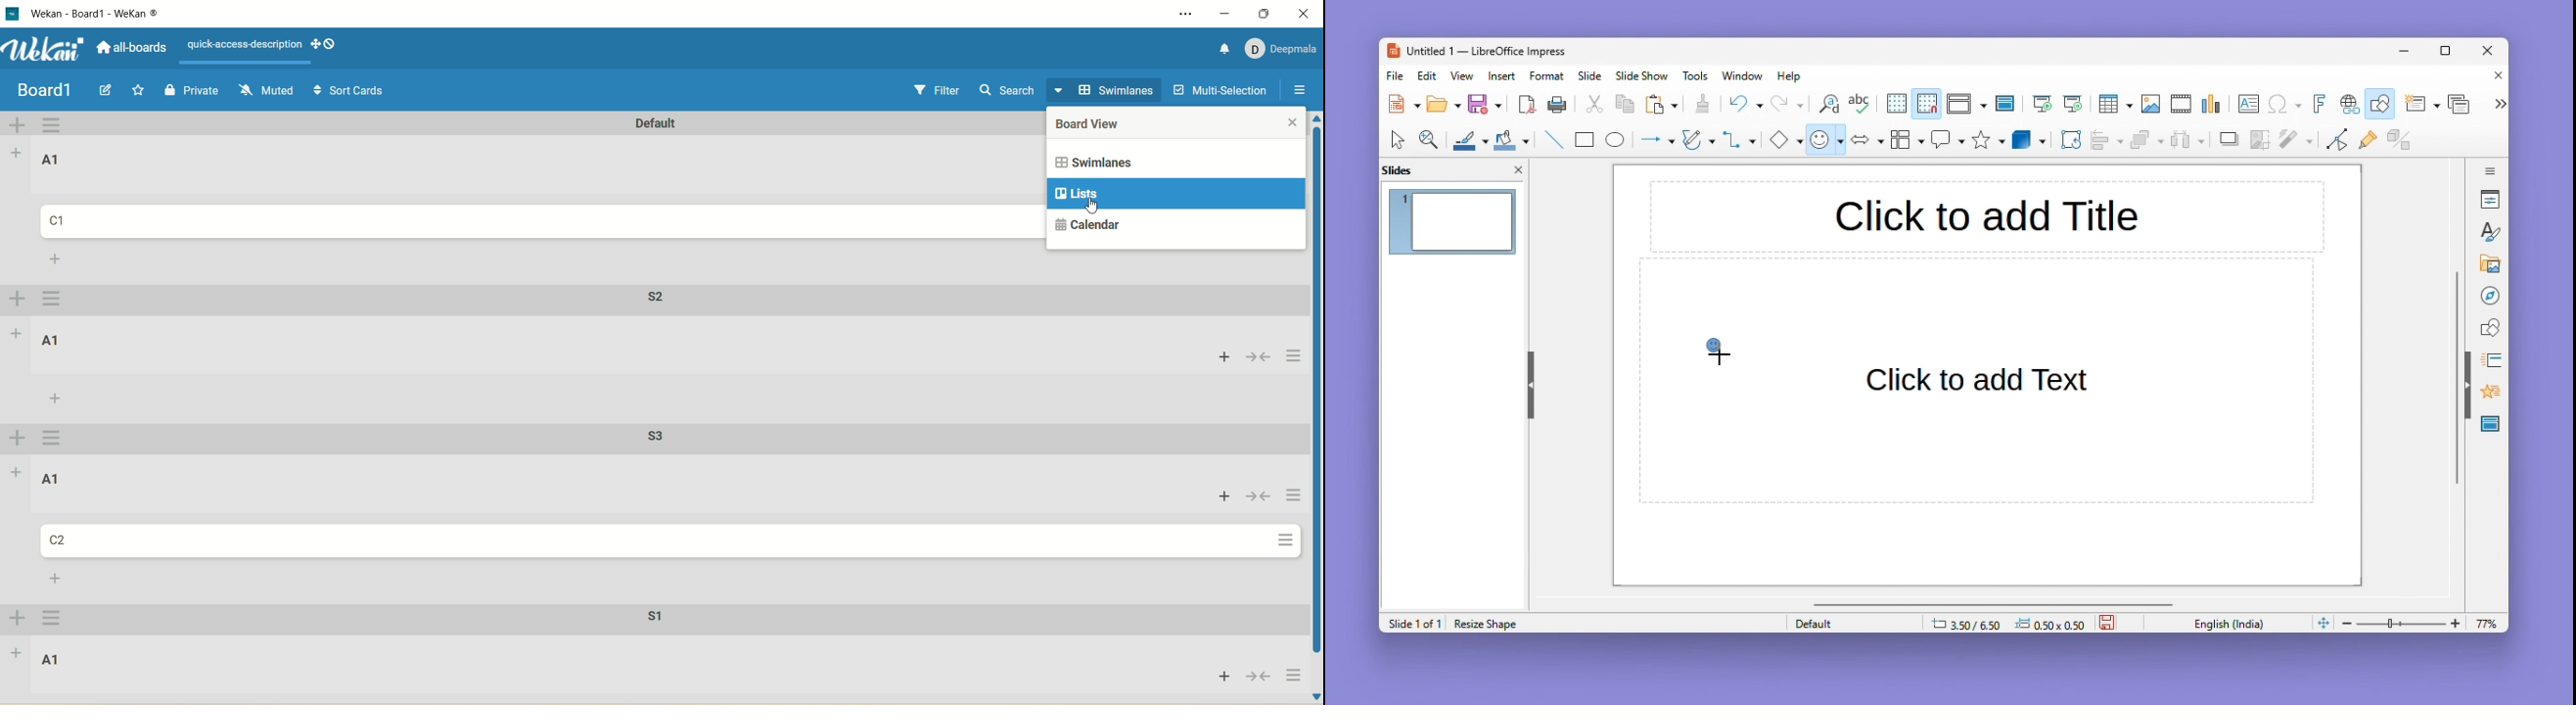  I want to click on swimlane tittle, so click(651, 297).